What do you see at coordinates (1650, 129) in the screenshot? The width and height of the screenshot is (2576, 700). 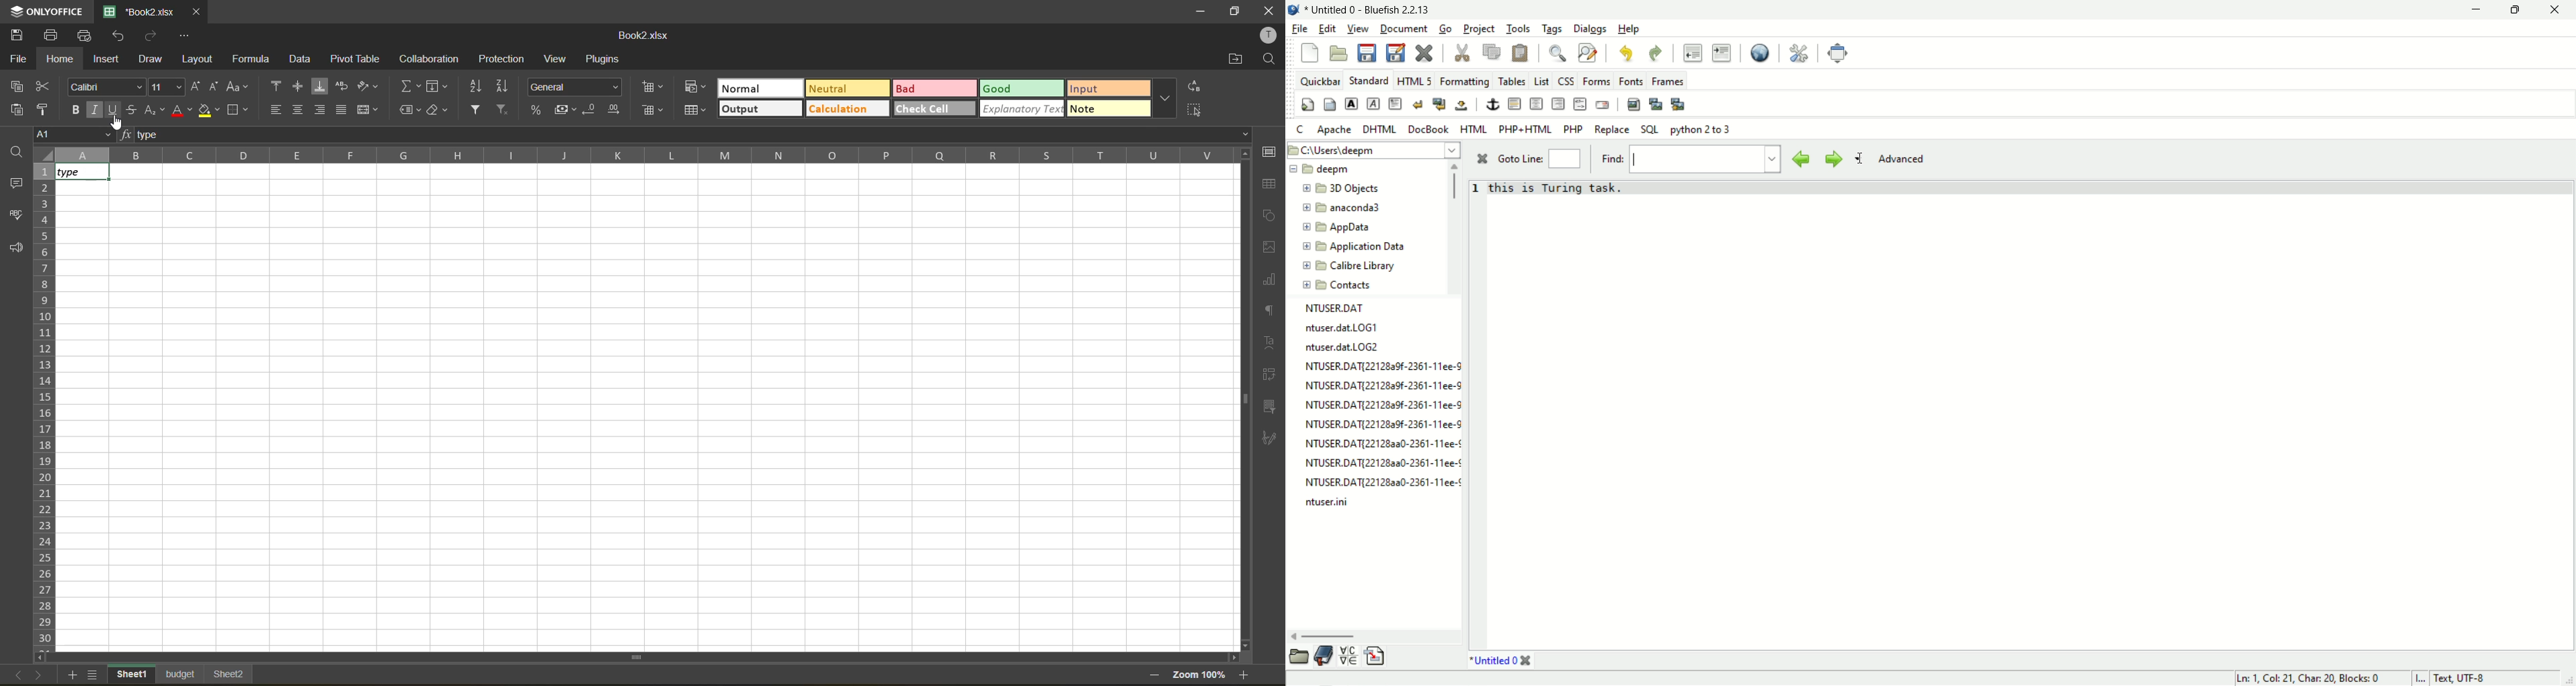 I see `SQL` at bounding box center [1650, 129].